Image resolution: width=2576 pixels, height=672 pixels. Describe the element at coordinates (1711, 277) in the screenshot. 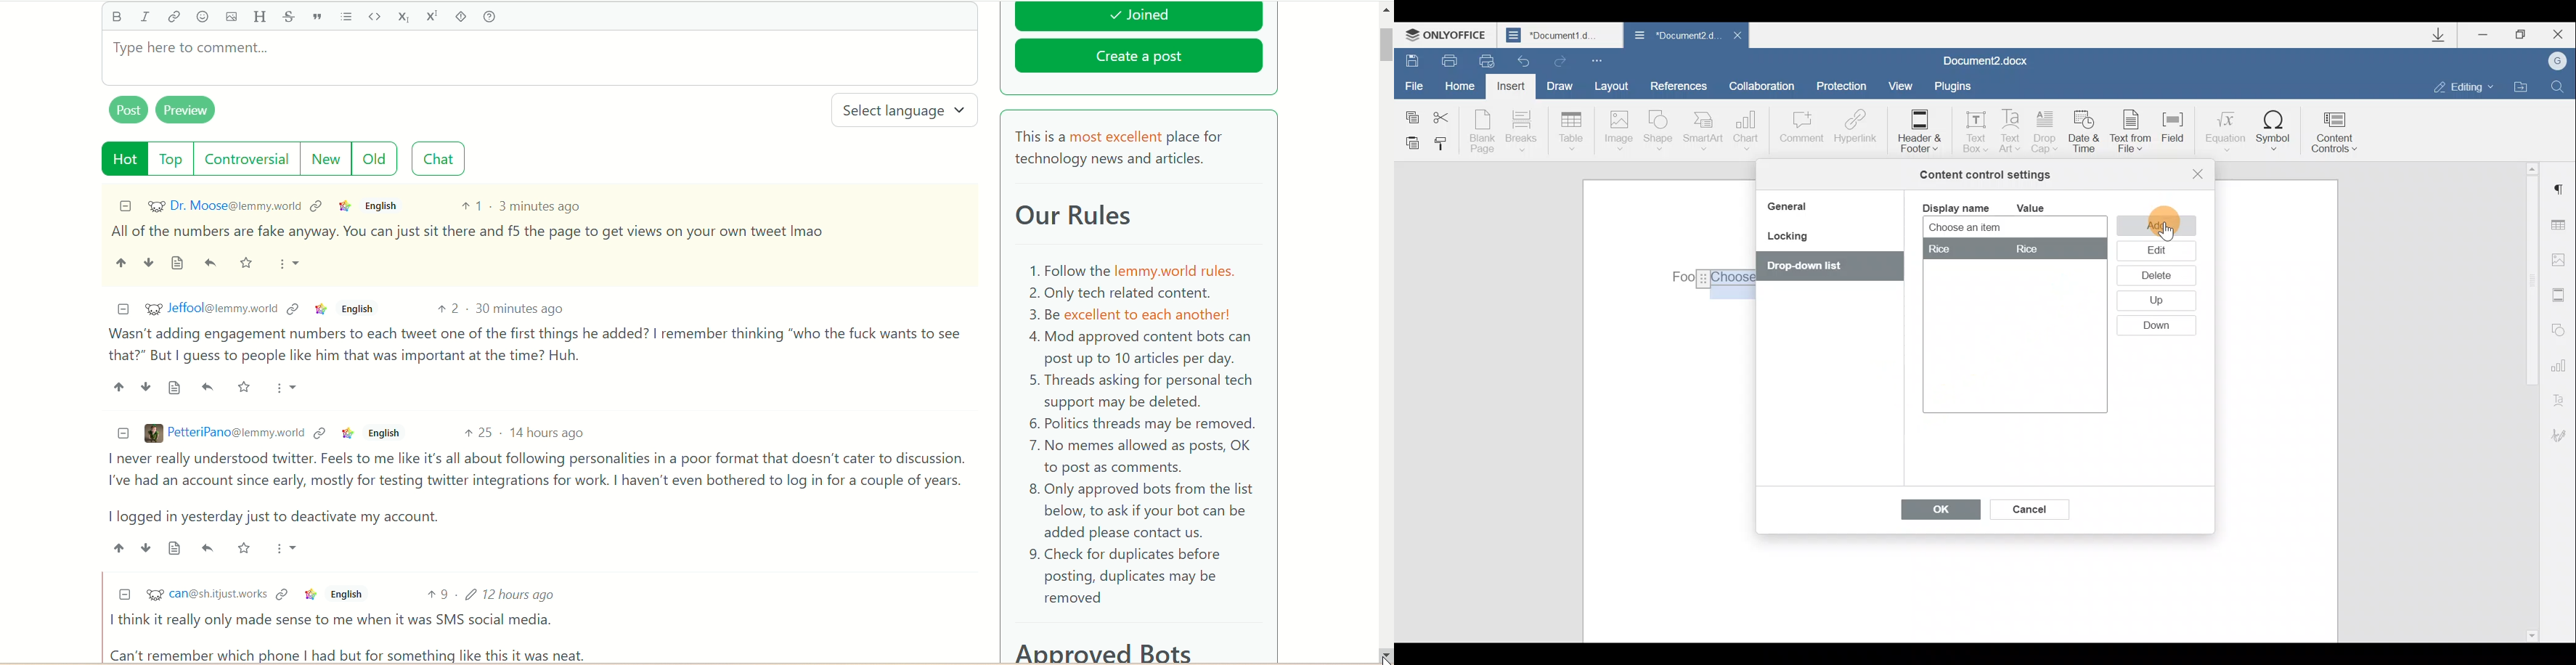

I see `` at that location.